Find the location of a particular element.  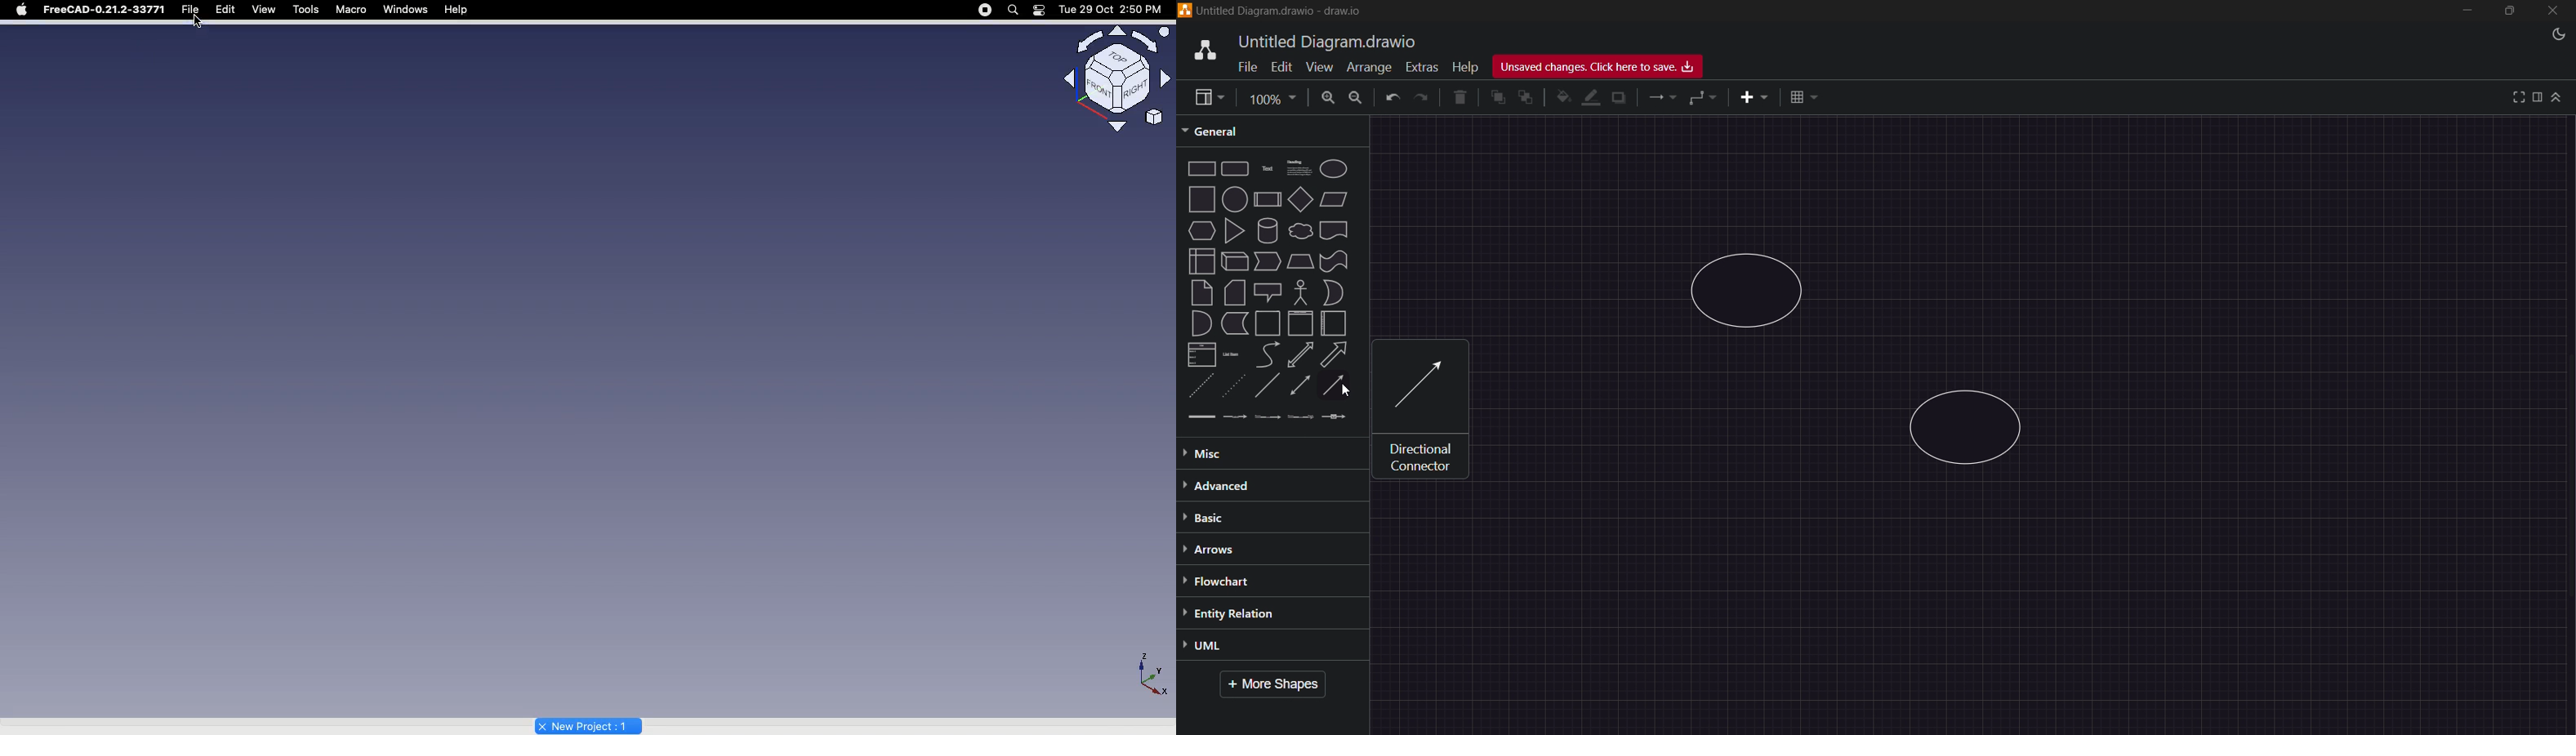

Tools is located at coordinates (308, 8).